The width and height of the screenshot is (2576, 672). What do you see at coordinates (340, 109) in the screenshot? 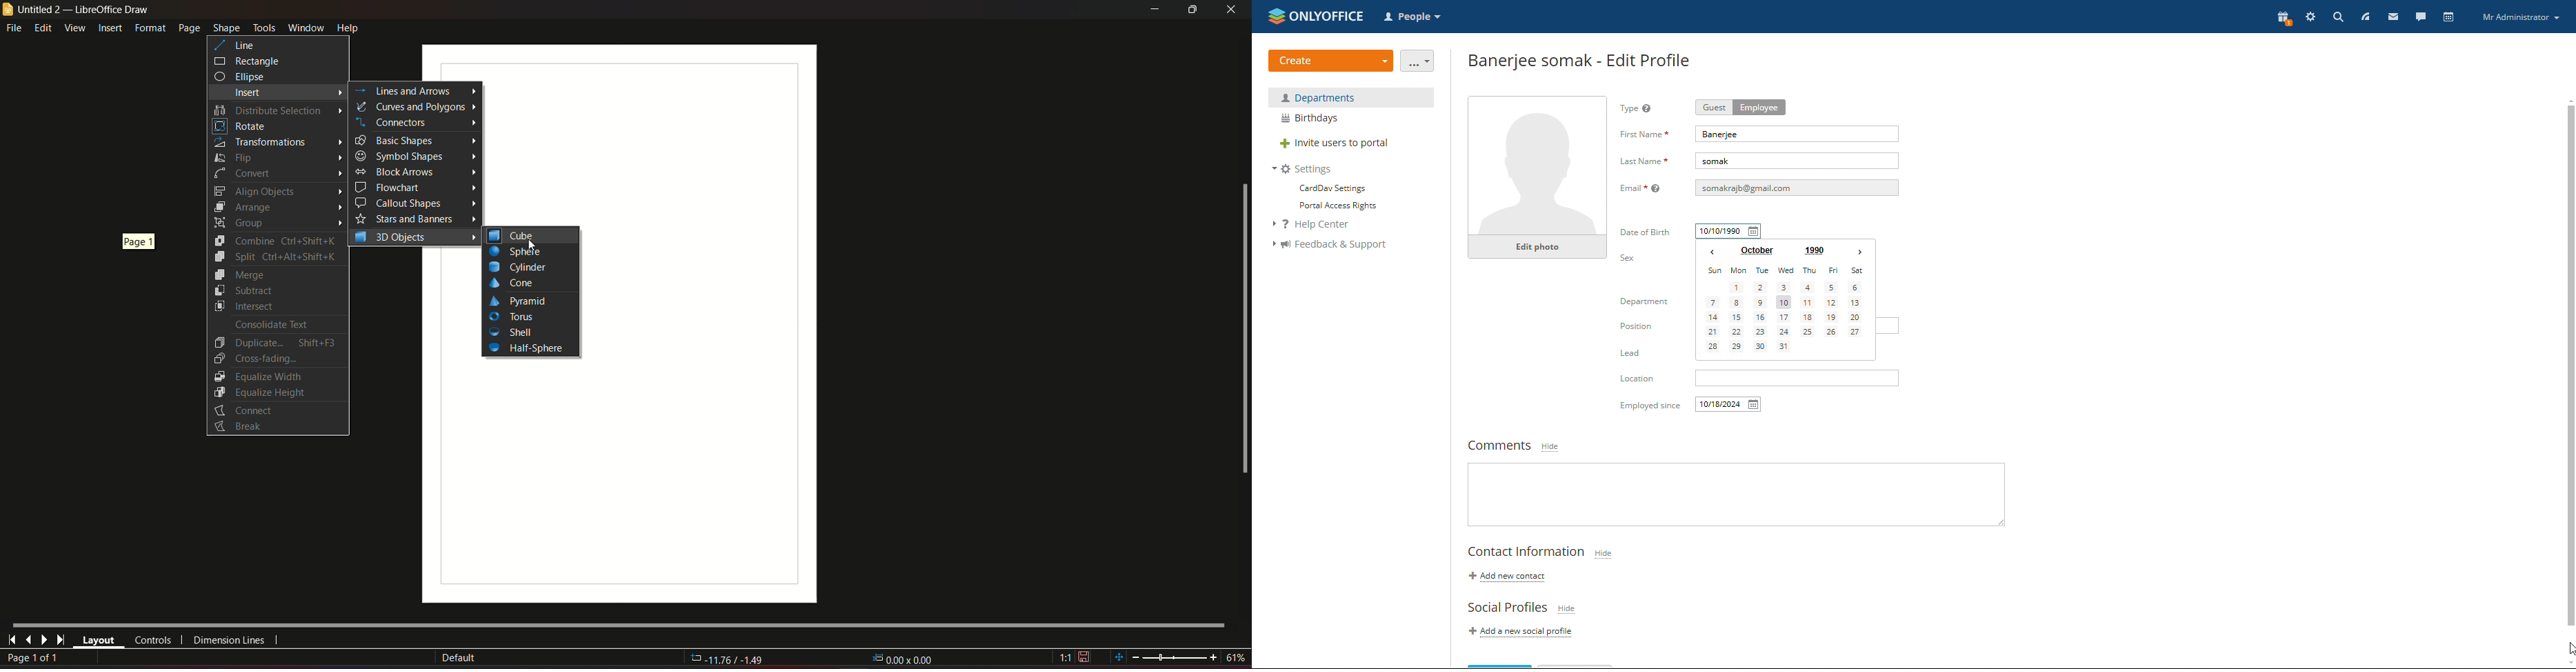
I see `Arrow` at bounding box center [340, 109].